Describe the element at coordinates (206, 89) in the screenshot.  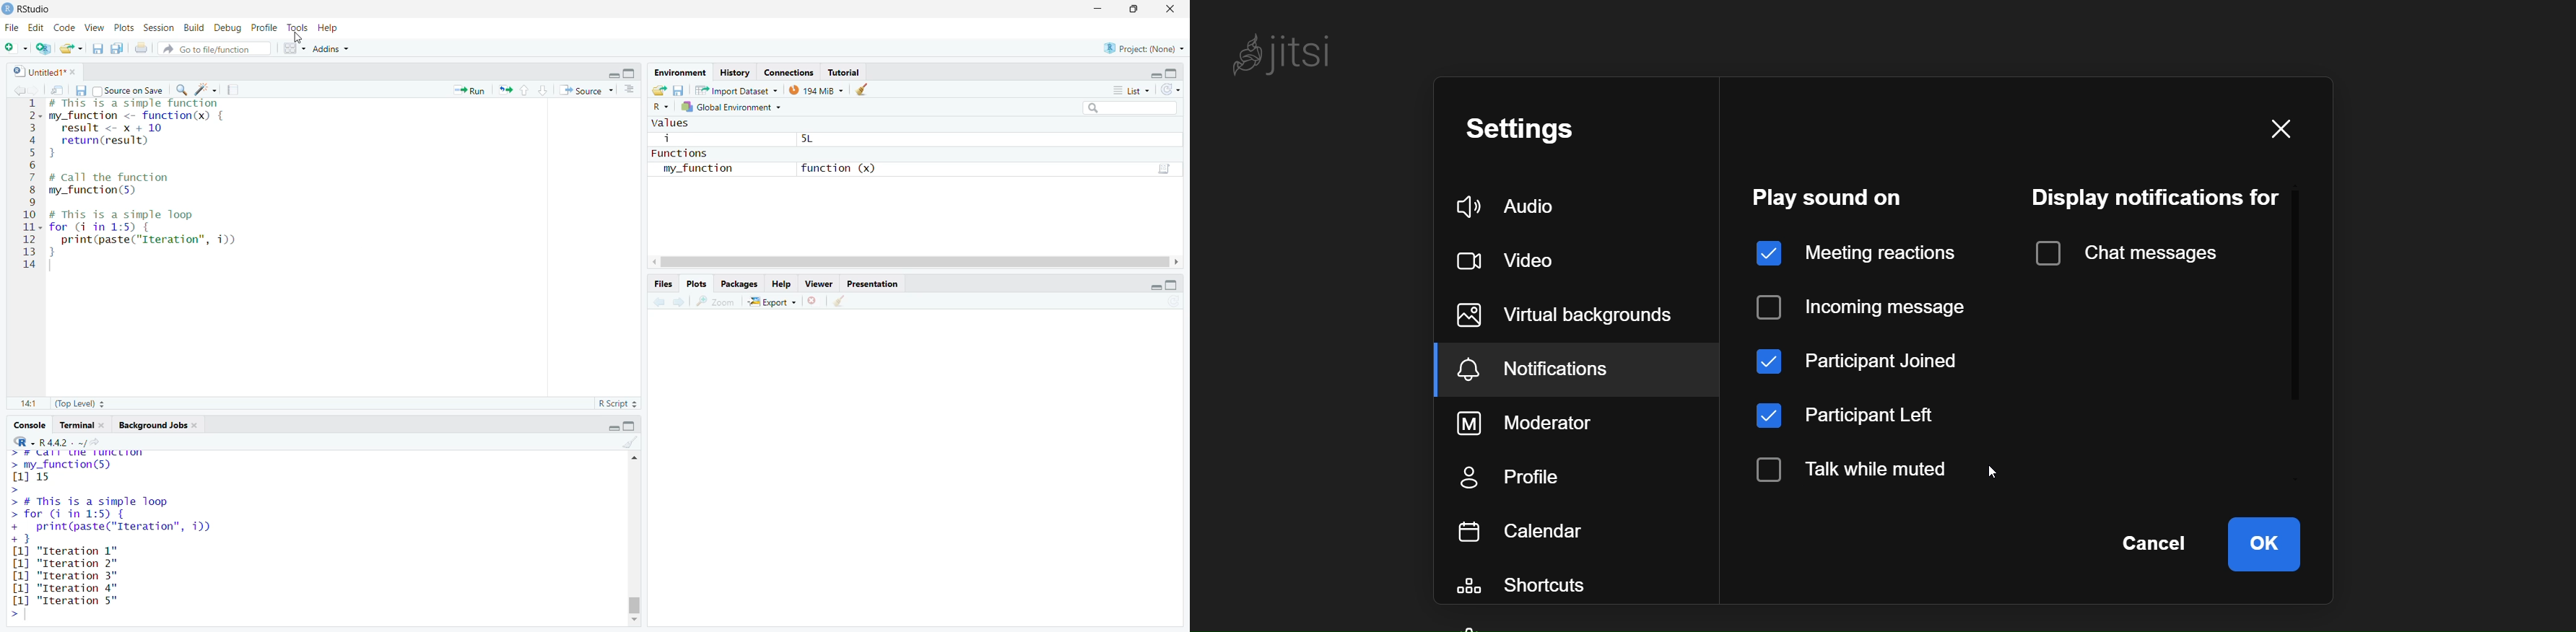
I see `code tools` at that location.